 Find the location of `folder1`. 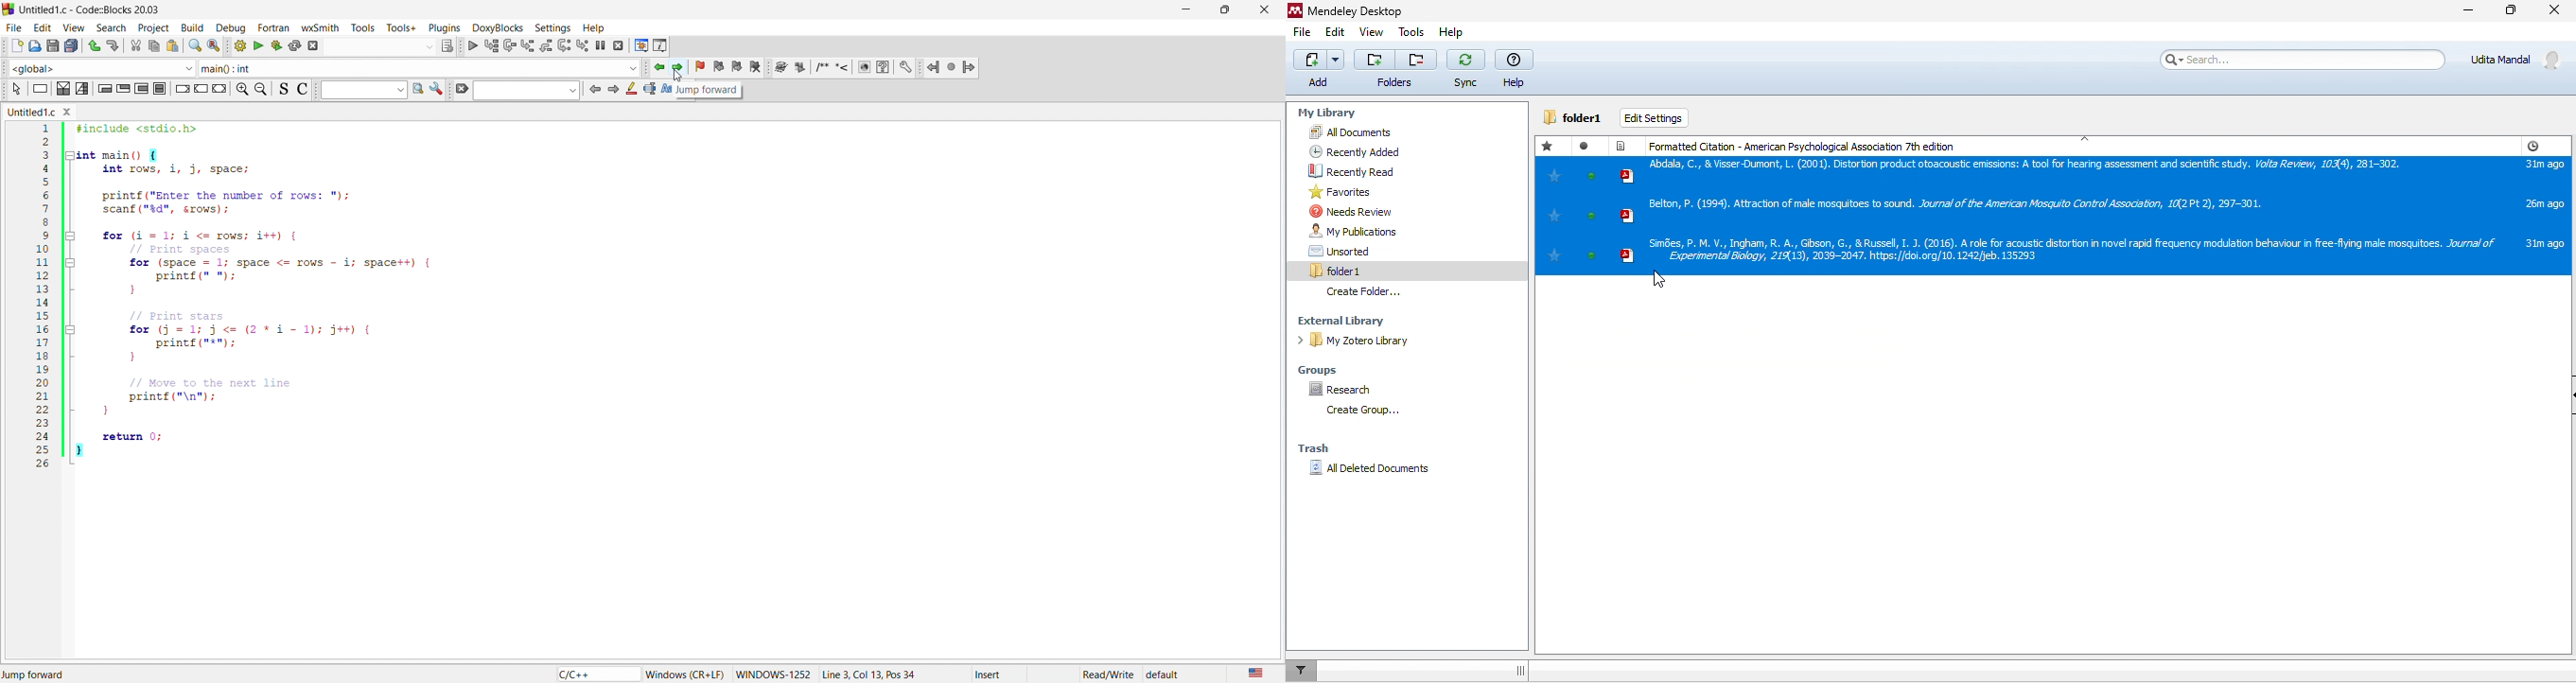

folder1 is located at coordinates (1359, 269).